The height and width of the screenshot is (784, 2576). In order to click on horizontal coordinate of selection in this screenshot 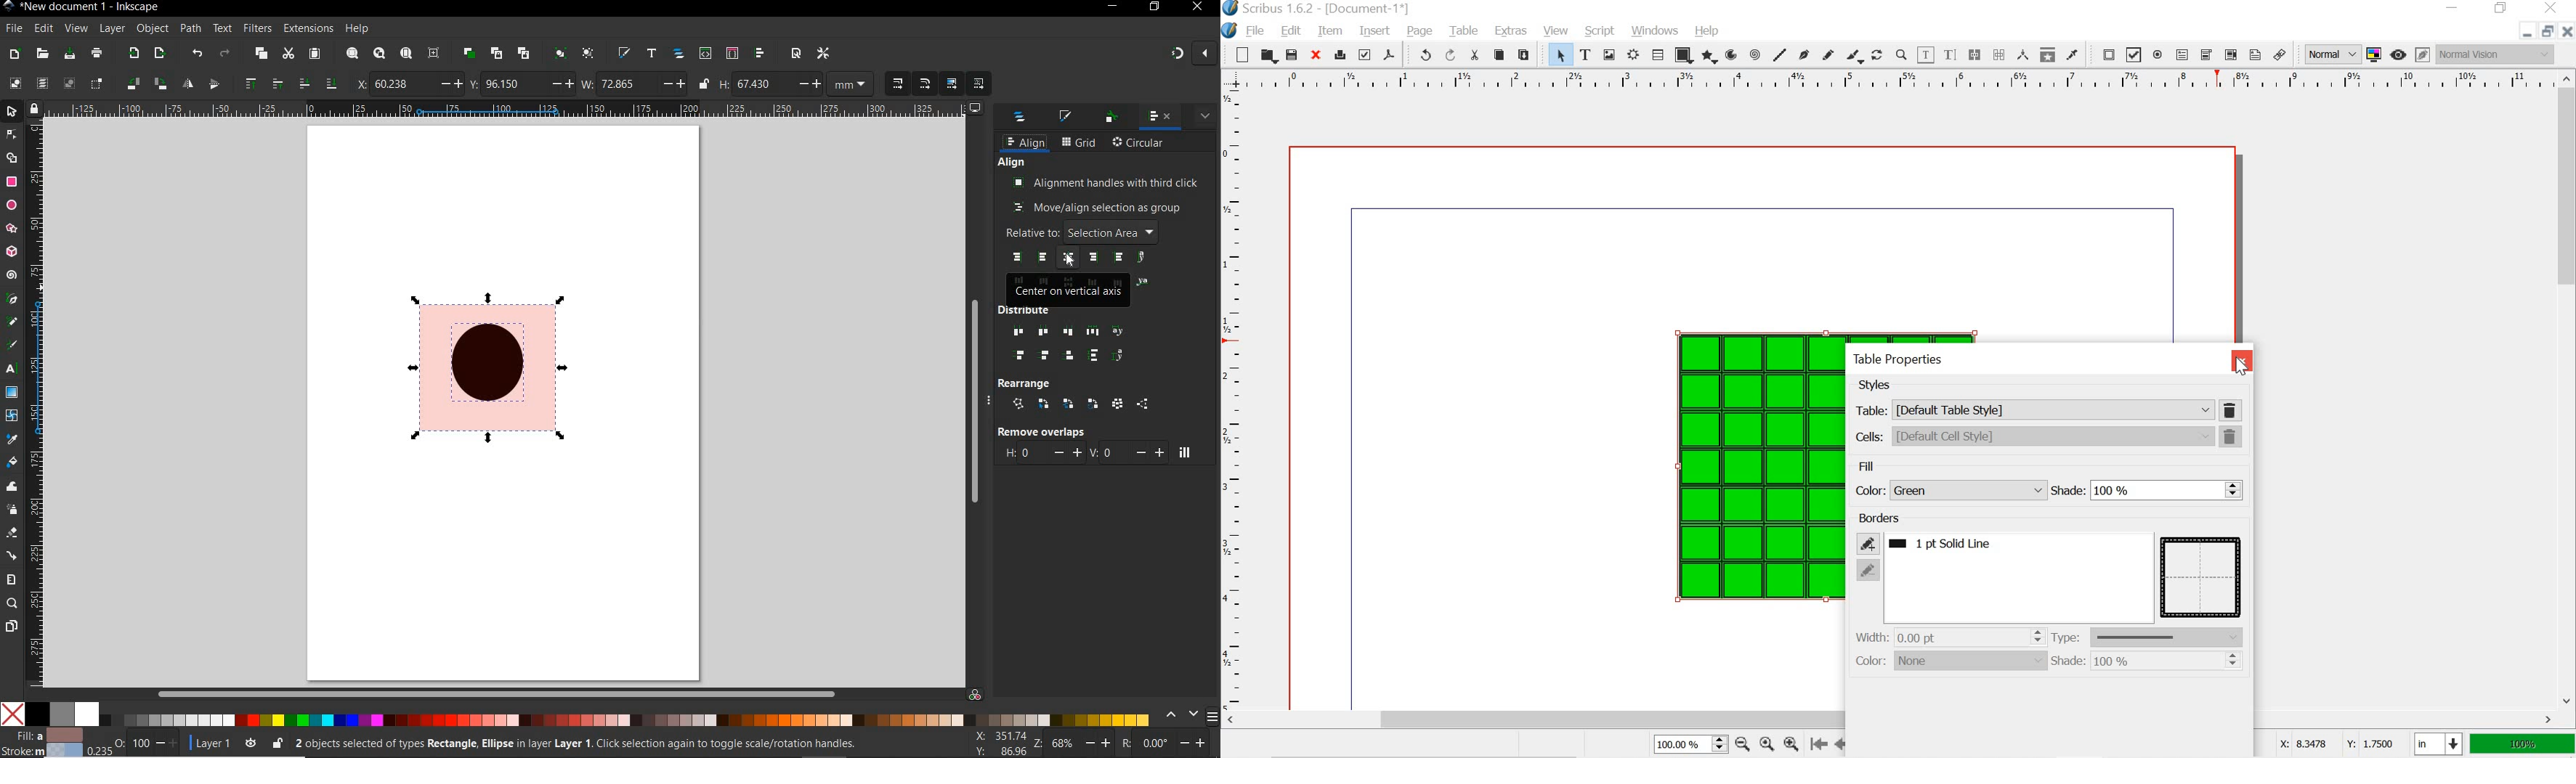, I will do `click(409, 84)`.